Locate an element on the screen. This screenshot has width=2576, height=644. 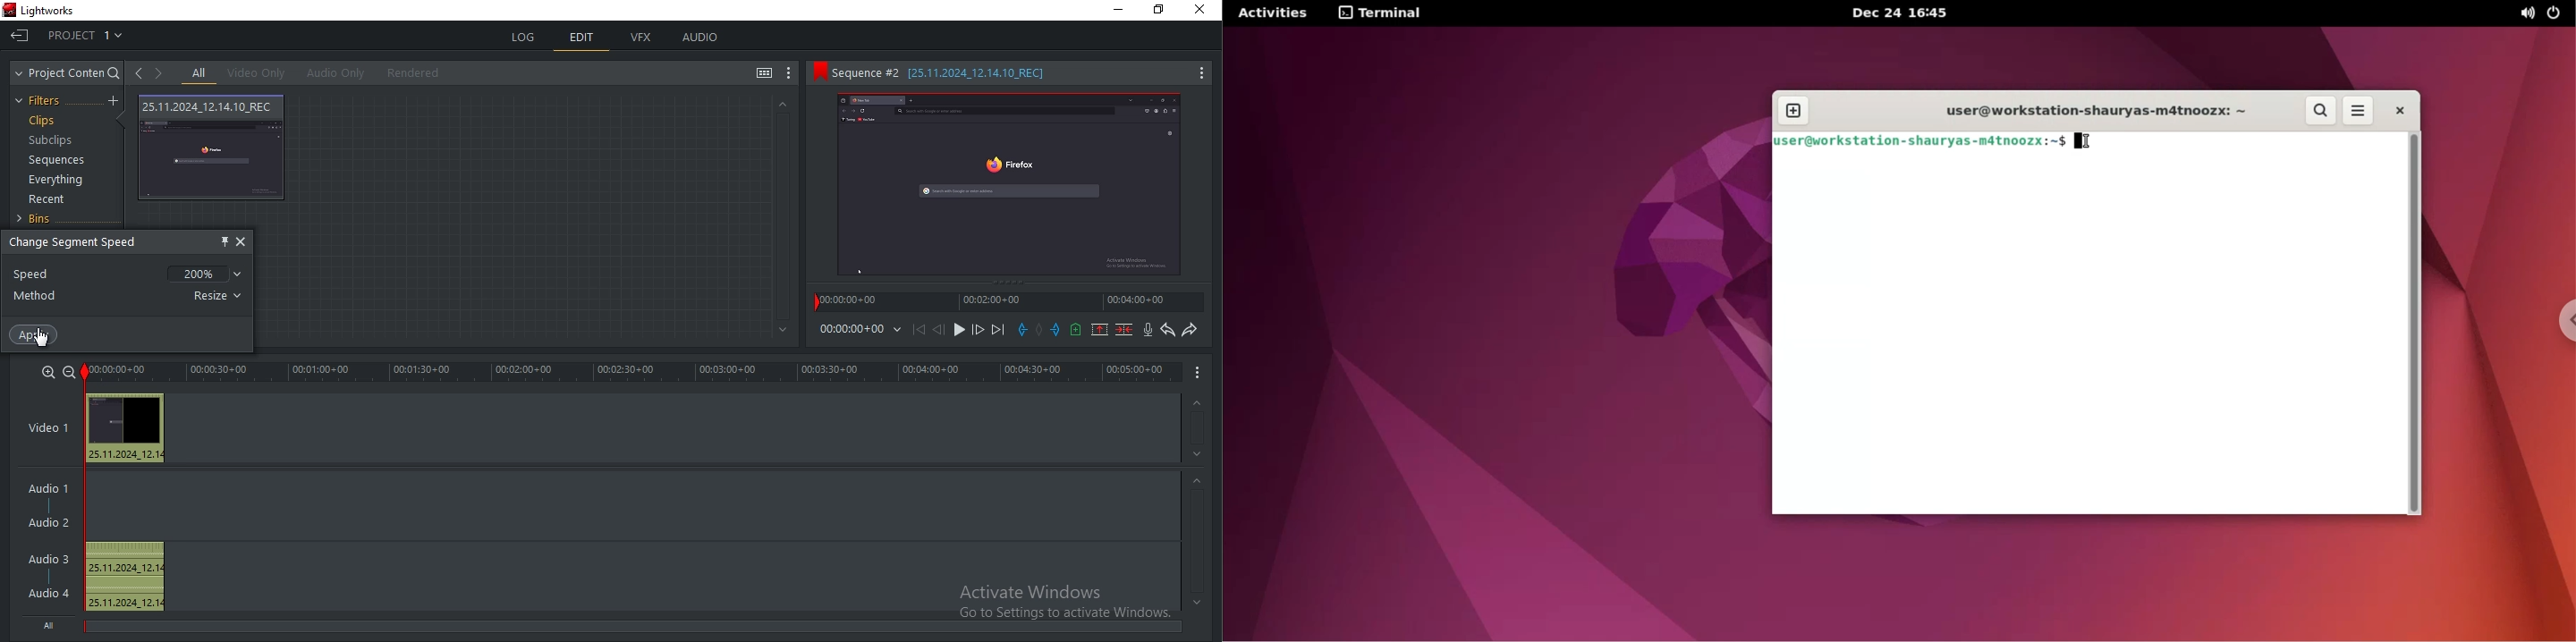
app title is located at coordinates (42, 12).